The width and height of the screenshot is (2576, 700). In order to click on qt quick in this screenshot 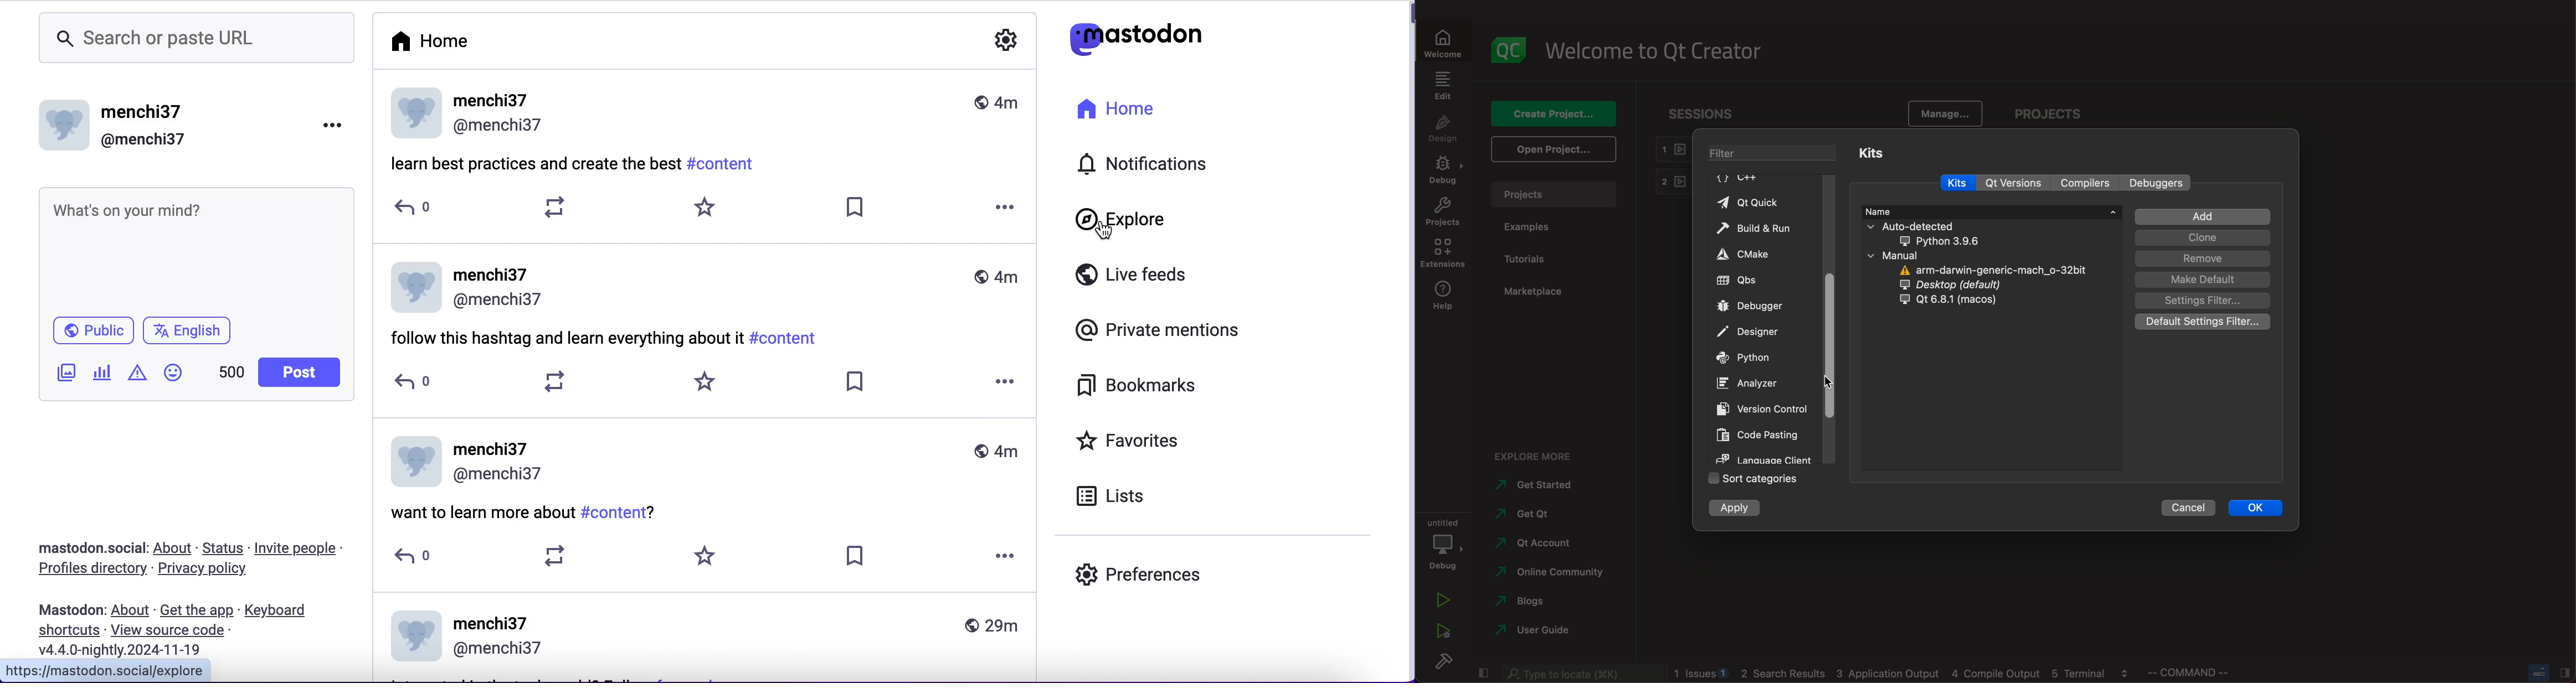, I will do `click(1762, 200)`.